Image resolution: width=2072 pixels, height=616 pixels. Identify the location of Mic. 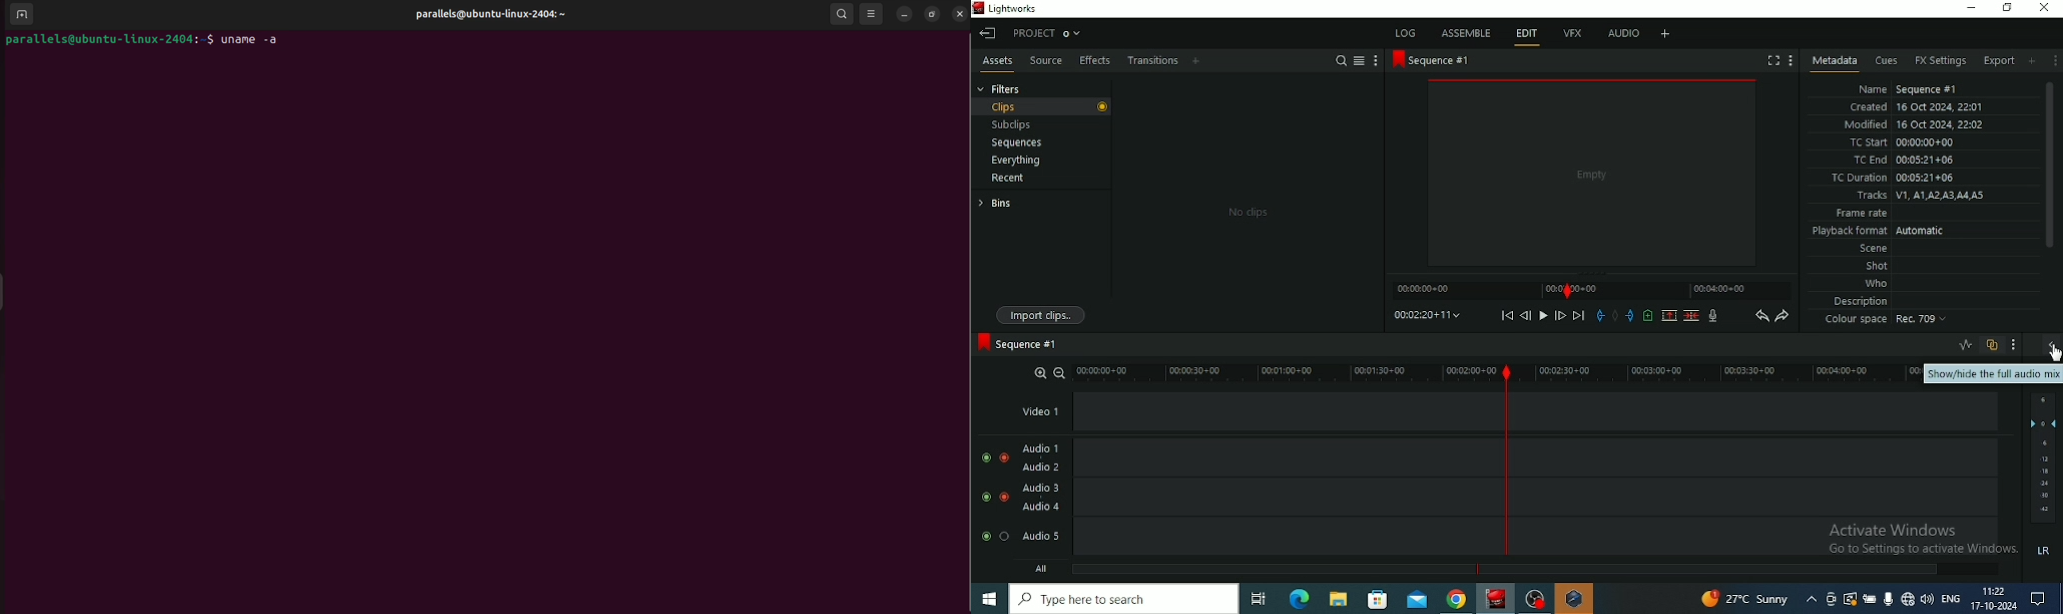
(1888, 599).